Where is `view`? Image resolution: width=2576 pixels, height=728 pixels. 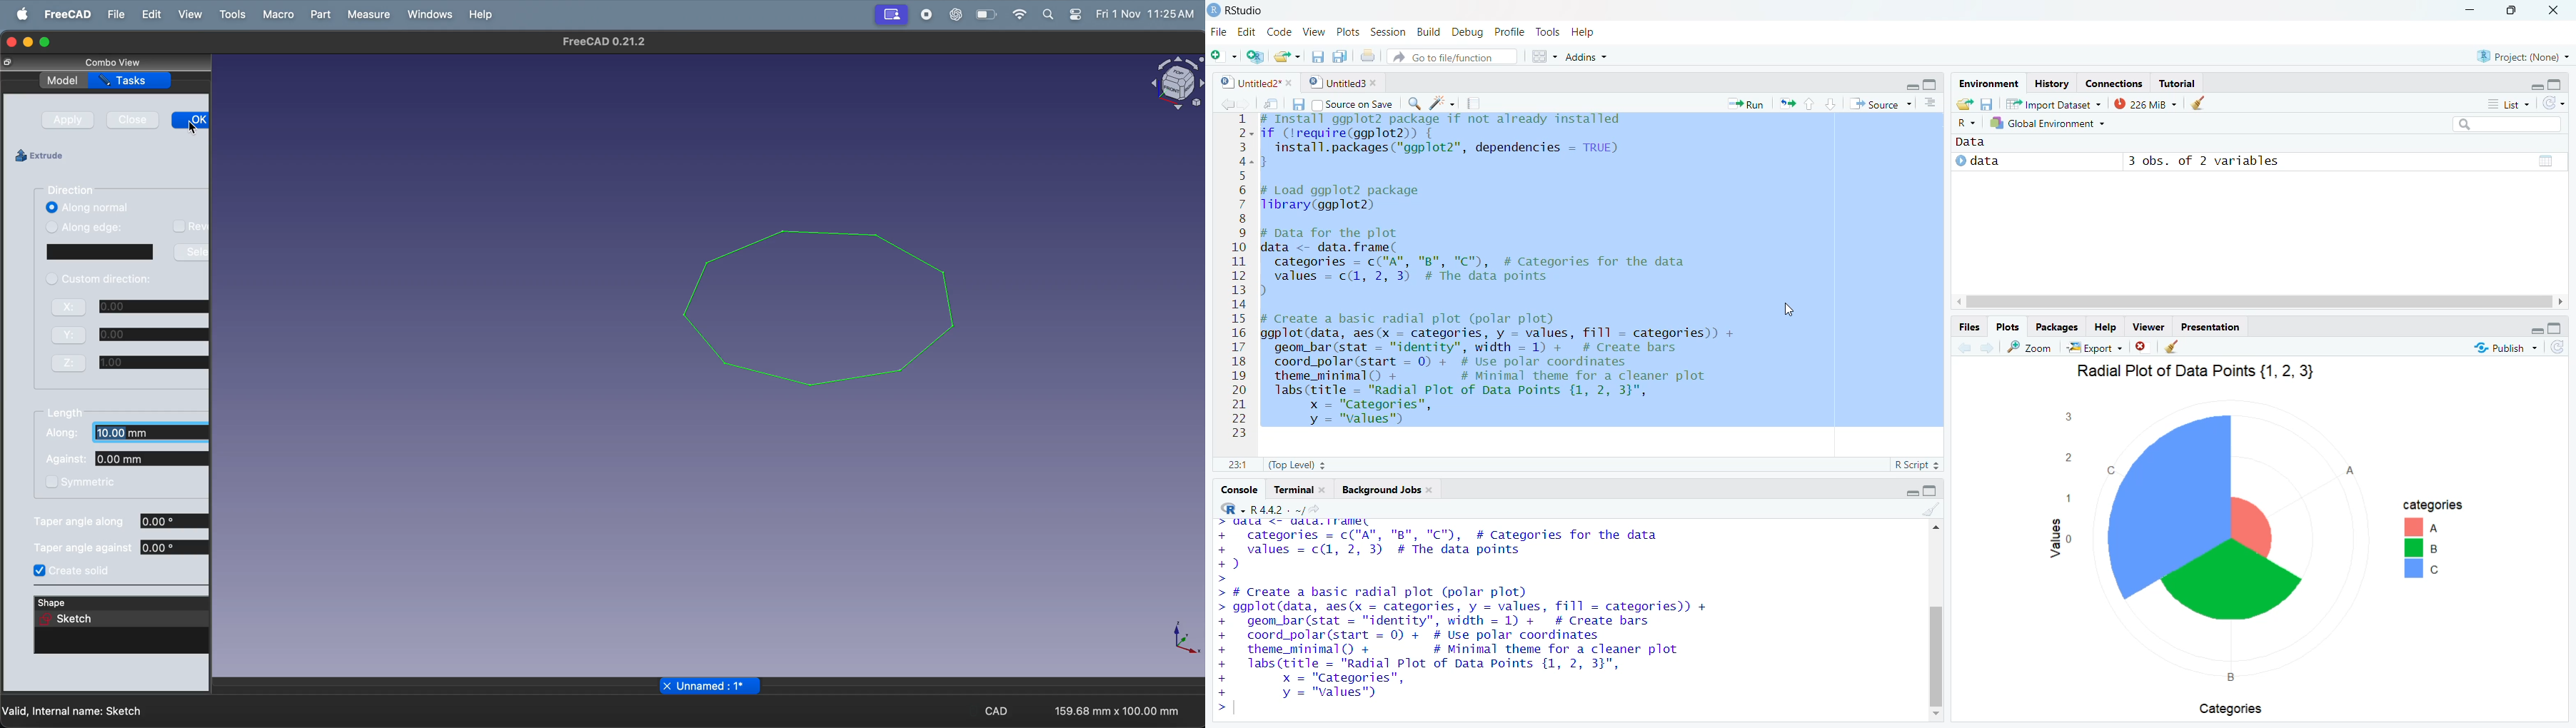 view is located at coordinates (189, 14).